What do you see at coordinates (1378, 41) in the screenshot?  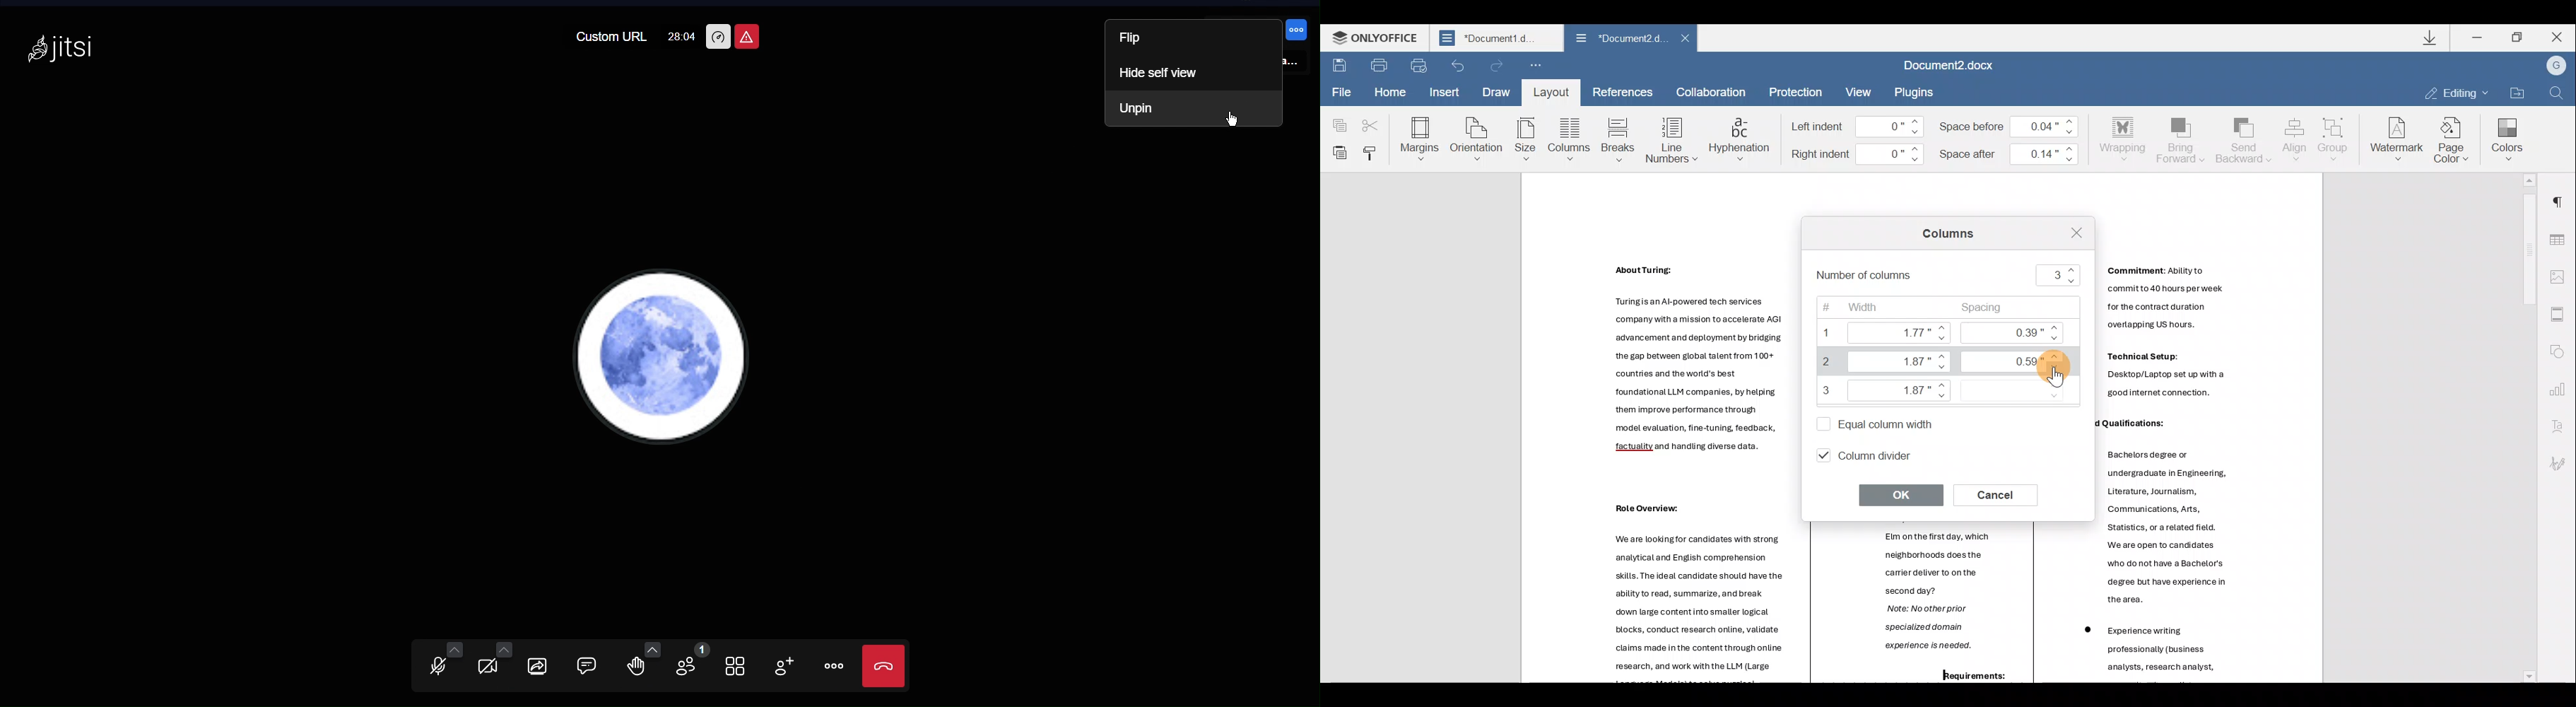 I see `ONLYOFFICE` at bounding box center [1378, 41].